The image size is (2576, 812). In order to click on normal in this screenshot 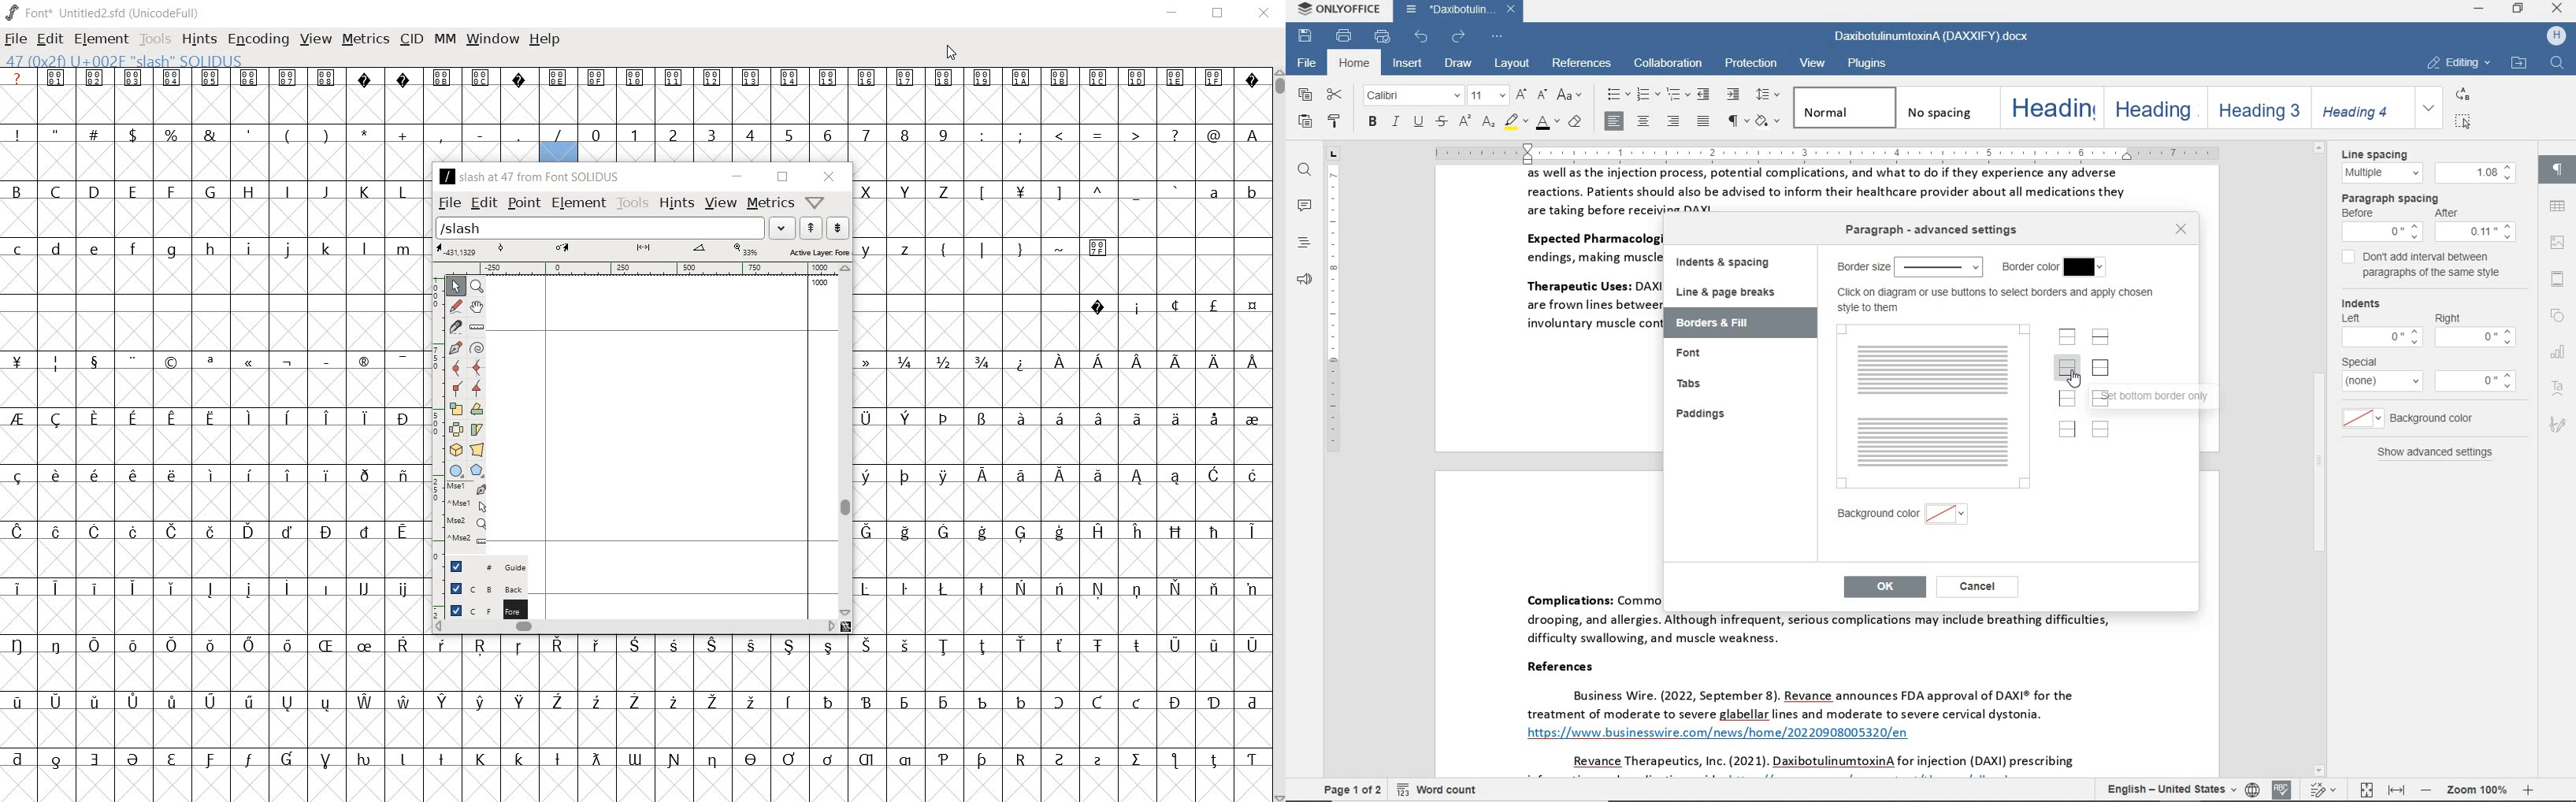, I will do `click(1843, 108)`.